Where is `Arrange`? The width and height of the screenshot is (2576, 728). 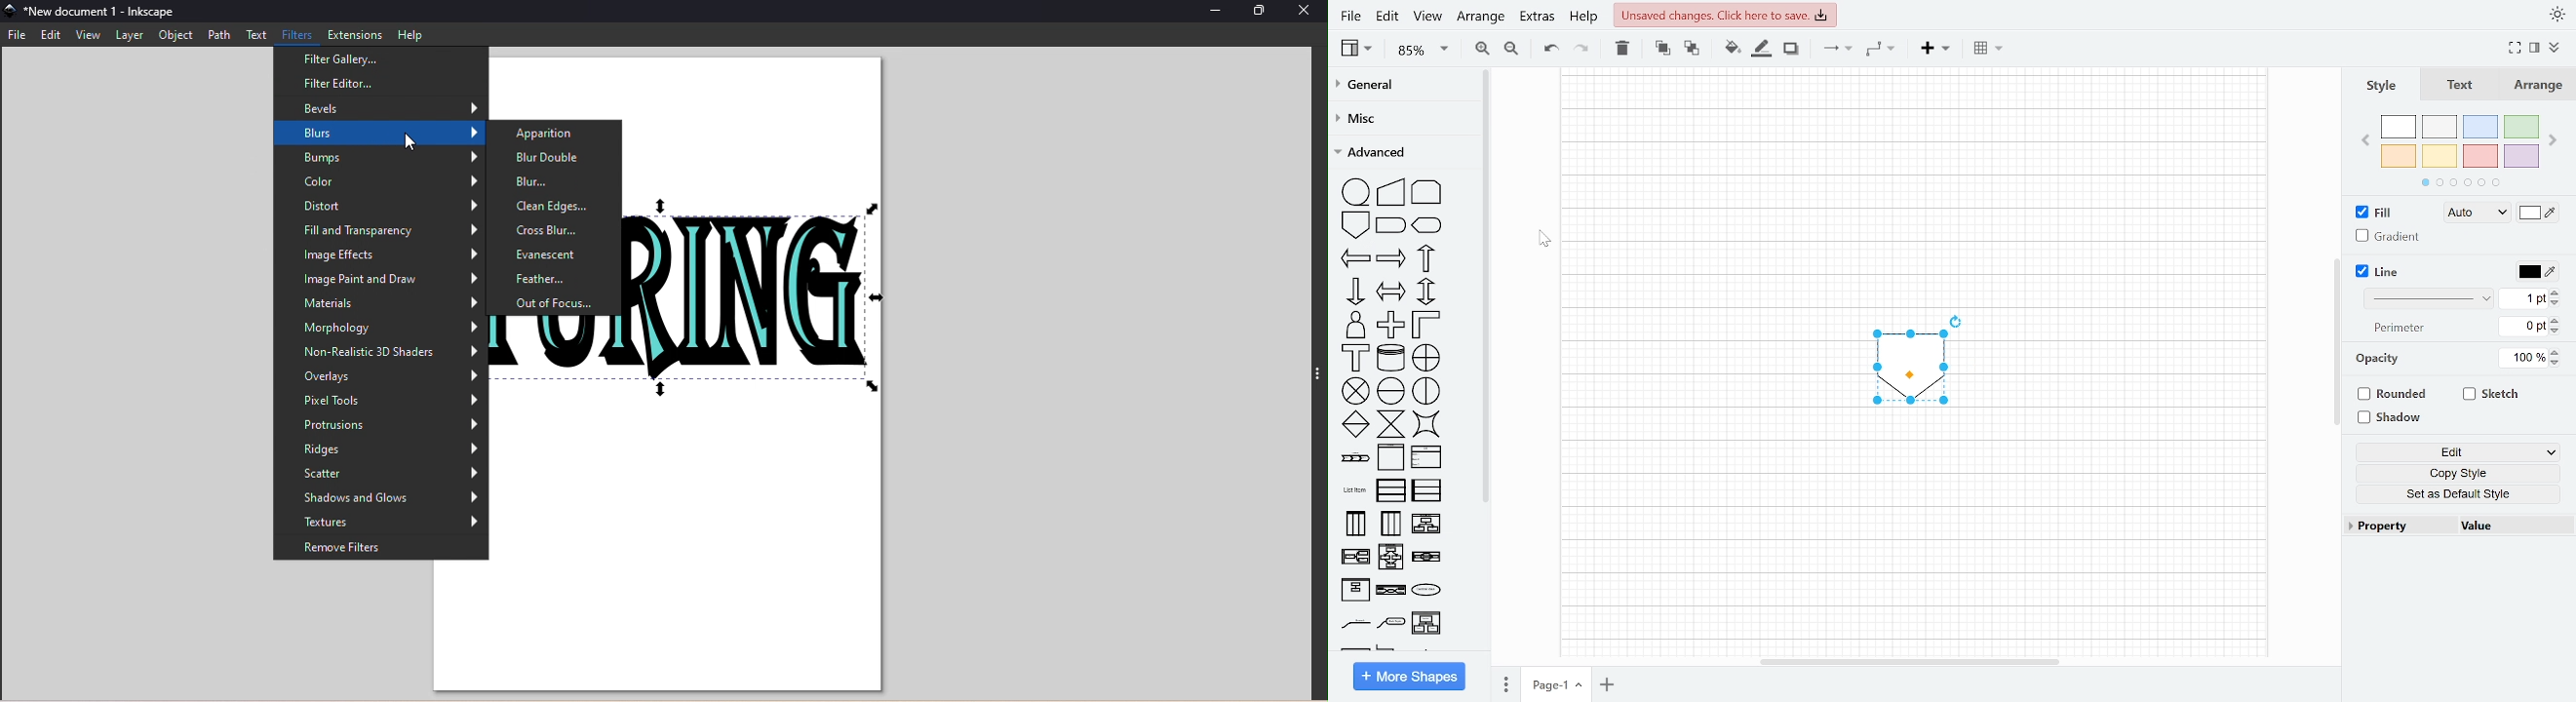
Arrange is located at coordinates (1479, 19).